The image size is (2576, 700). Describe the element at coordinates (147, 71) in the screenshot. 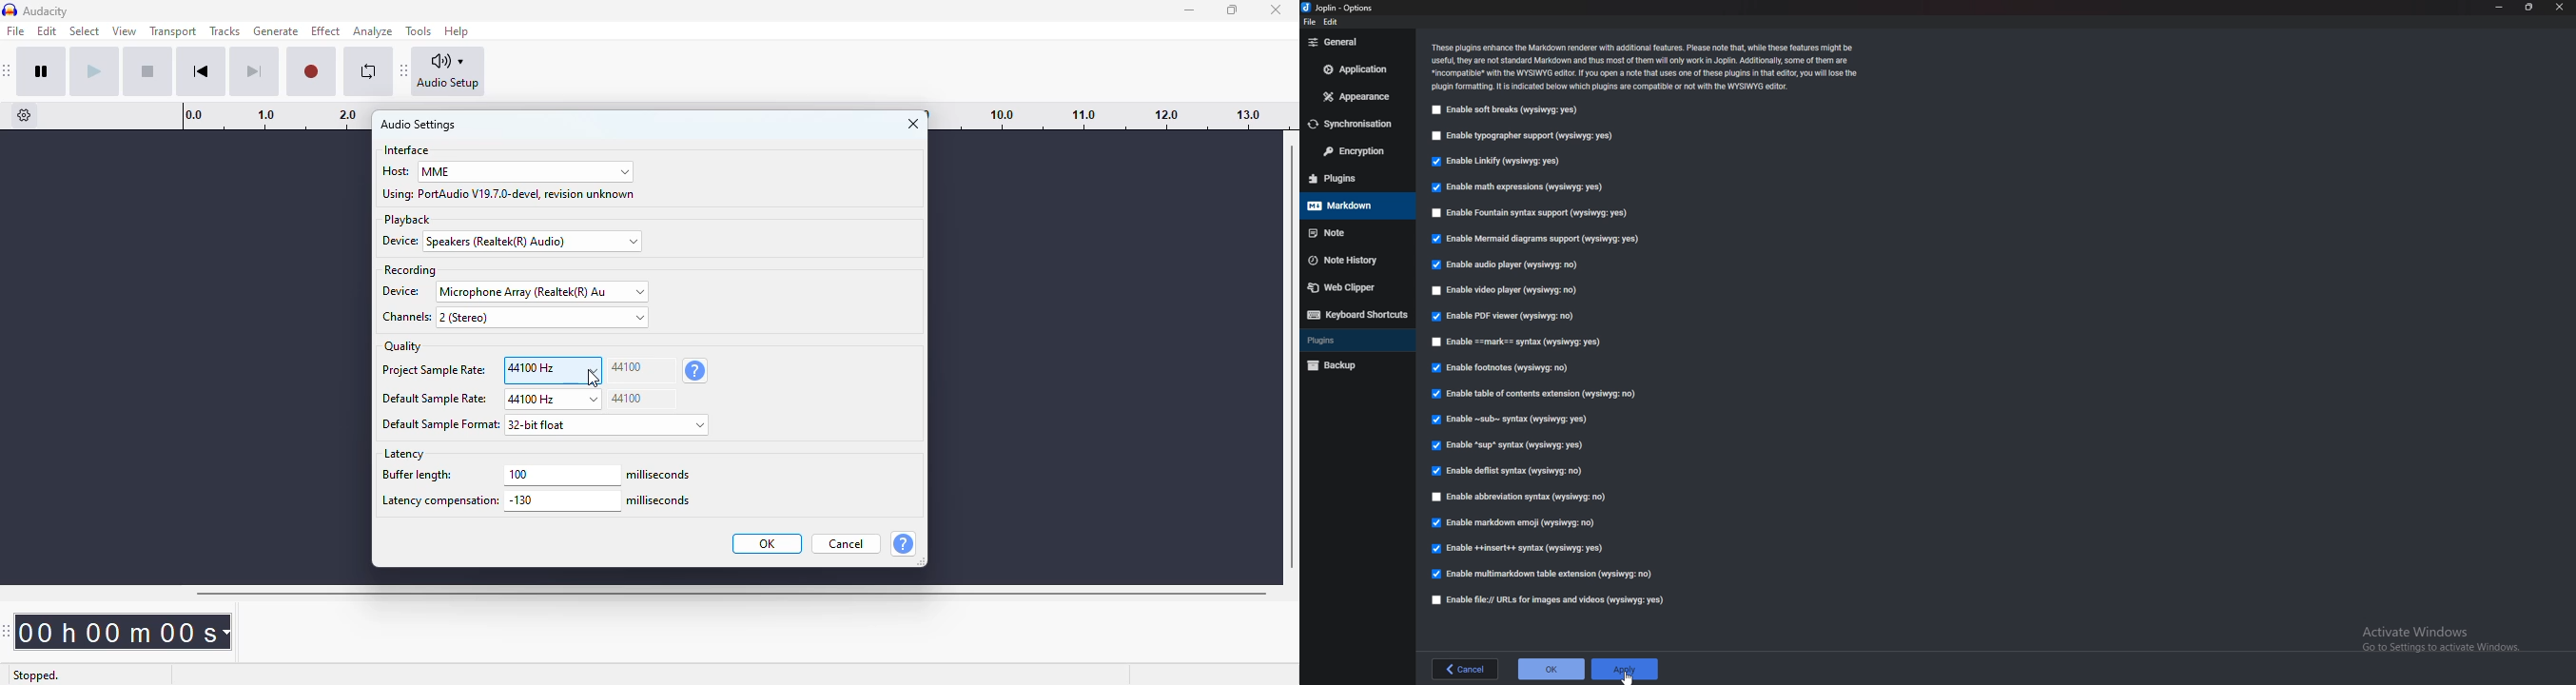

I see `stop` at that location.